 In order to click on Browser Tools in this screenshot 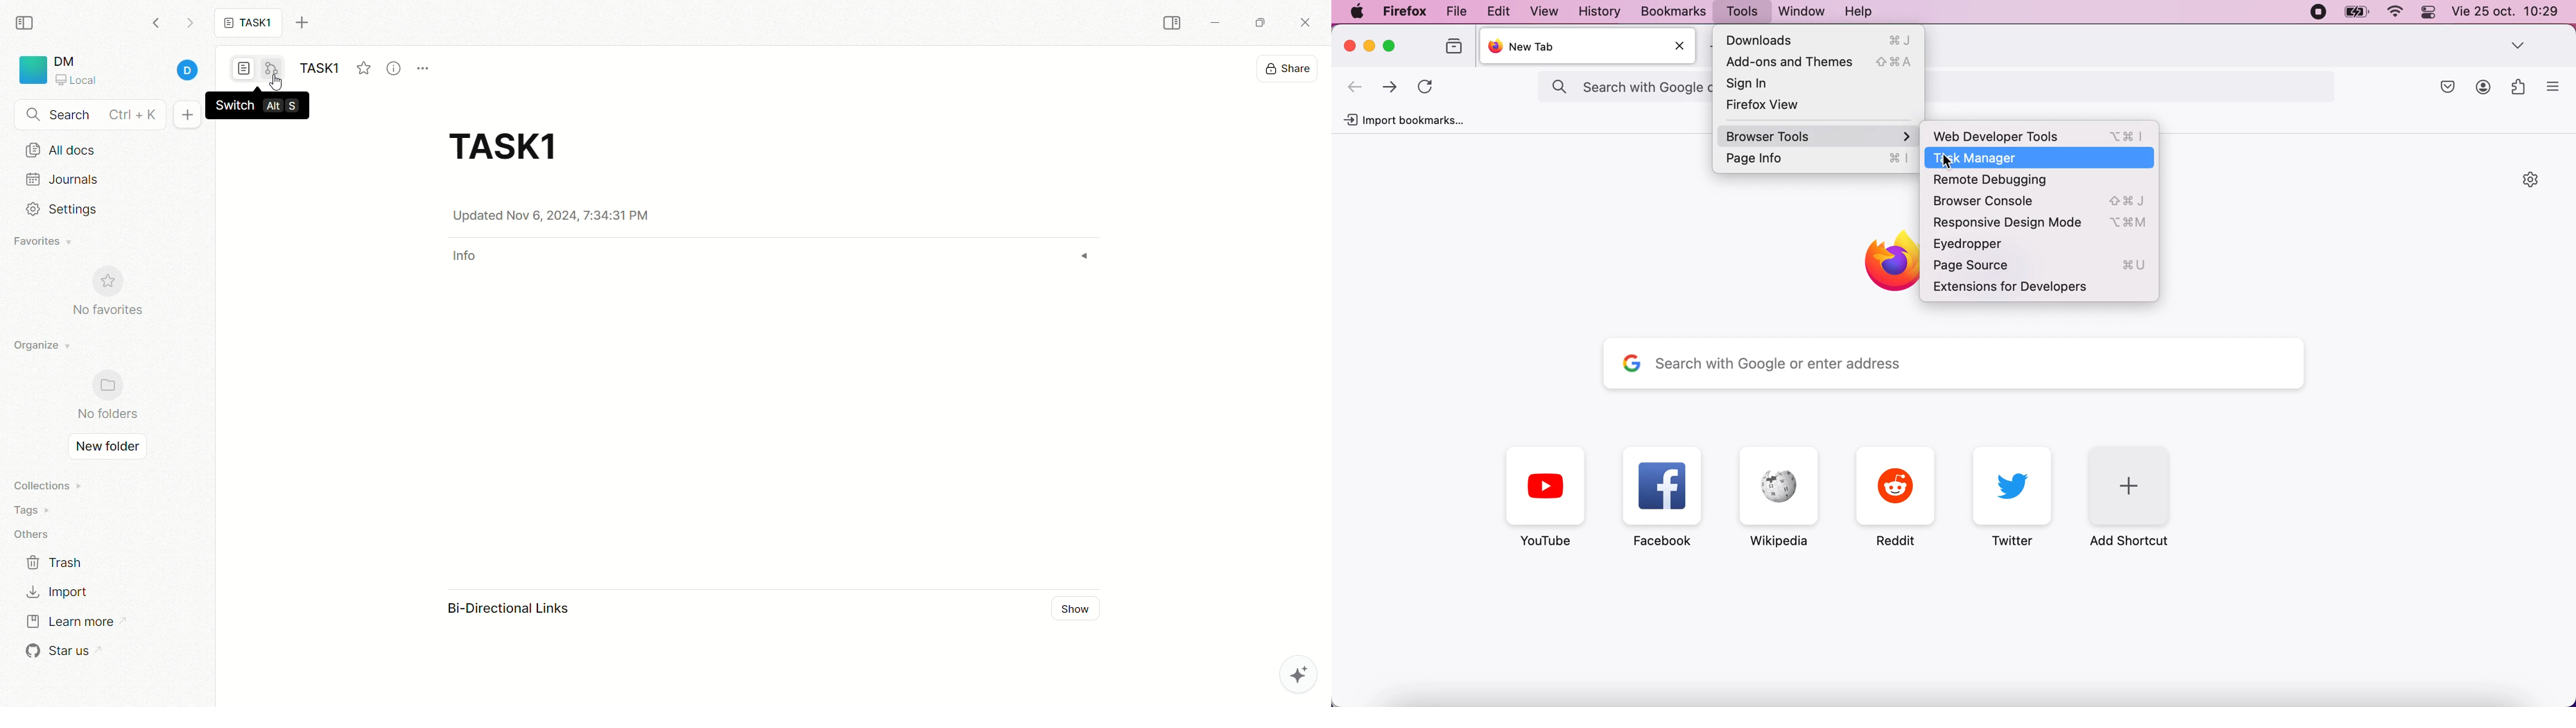, I will do `click(1818, 136)`.